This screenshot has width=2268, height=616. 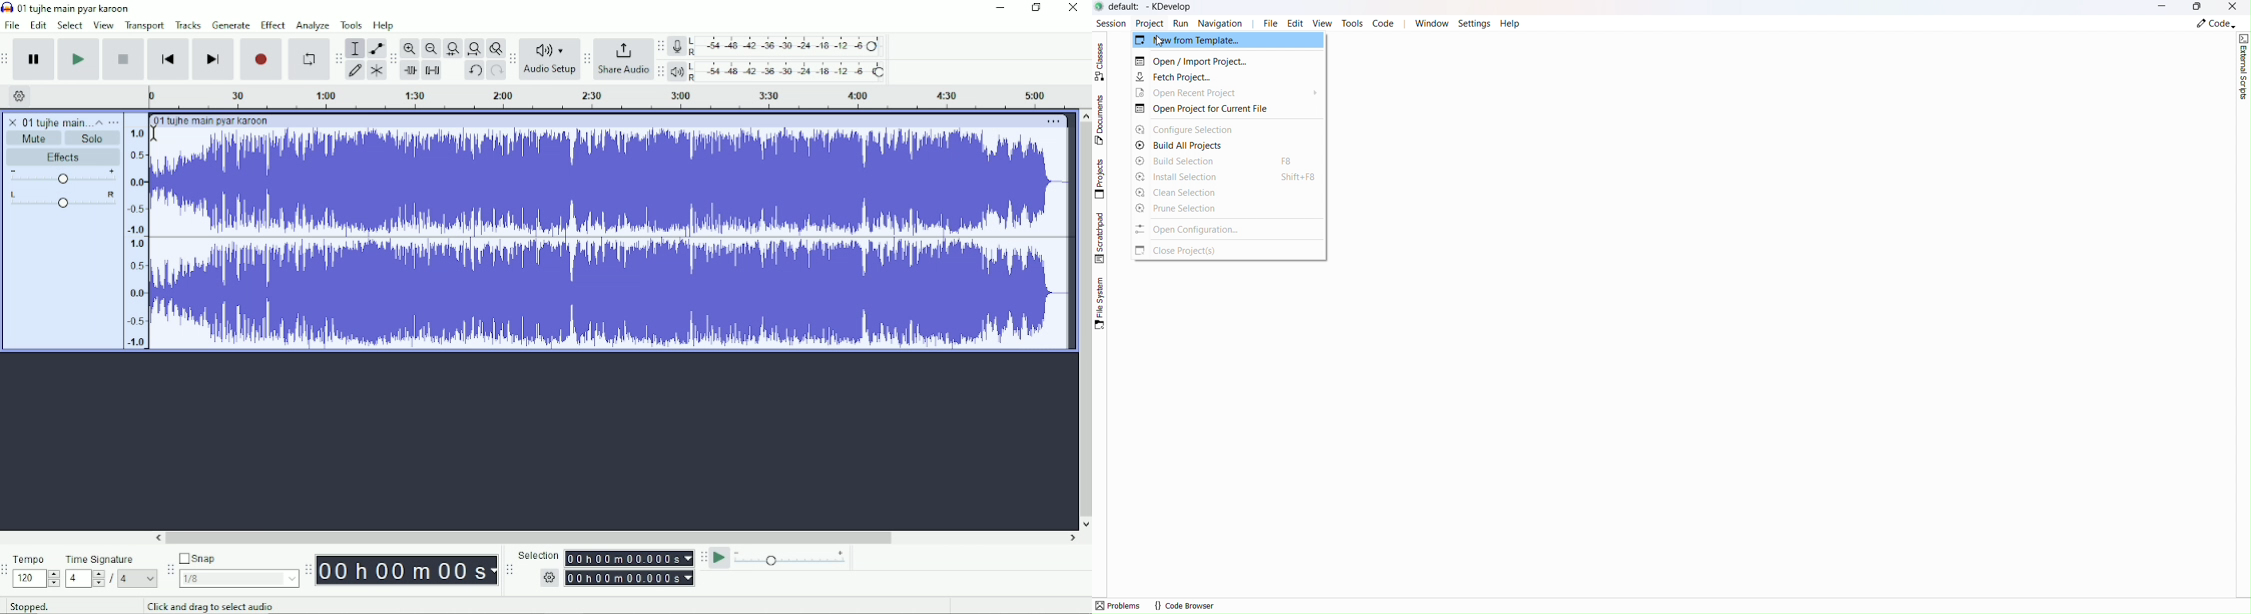 I want to click on File, so click(x=1270, y=24).